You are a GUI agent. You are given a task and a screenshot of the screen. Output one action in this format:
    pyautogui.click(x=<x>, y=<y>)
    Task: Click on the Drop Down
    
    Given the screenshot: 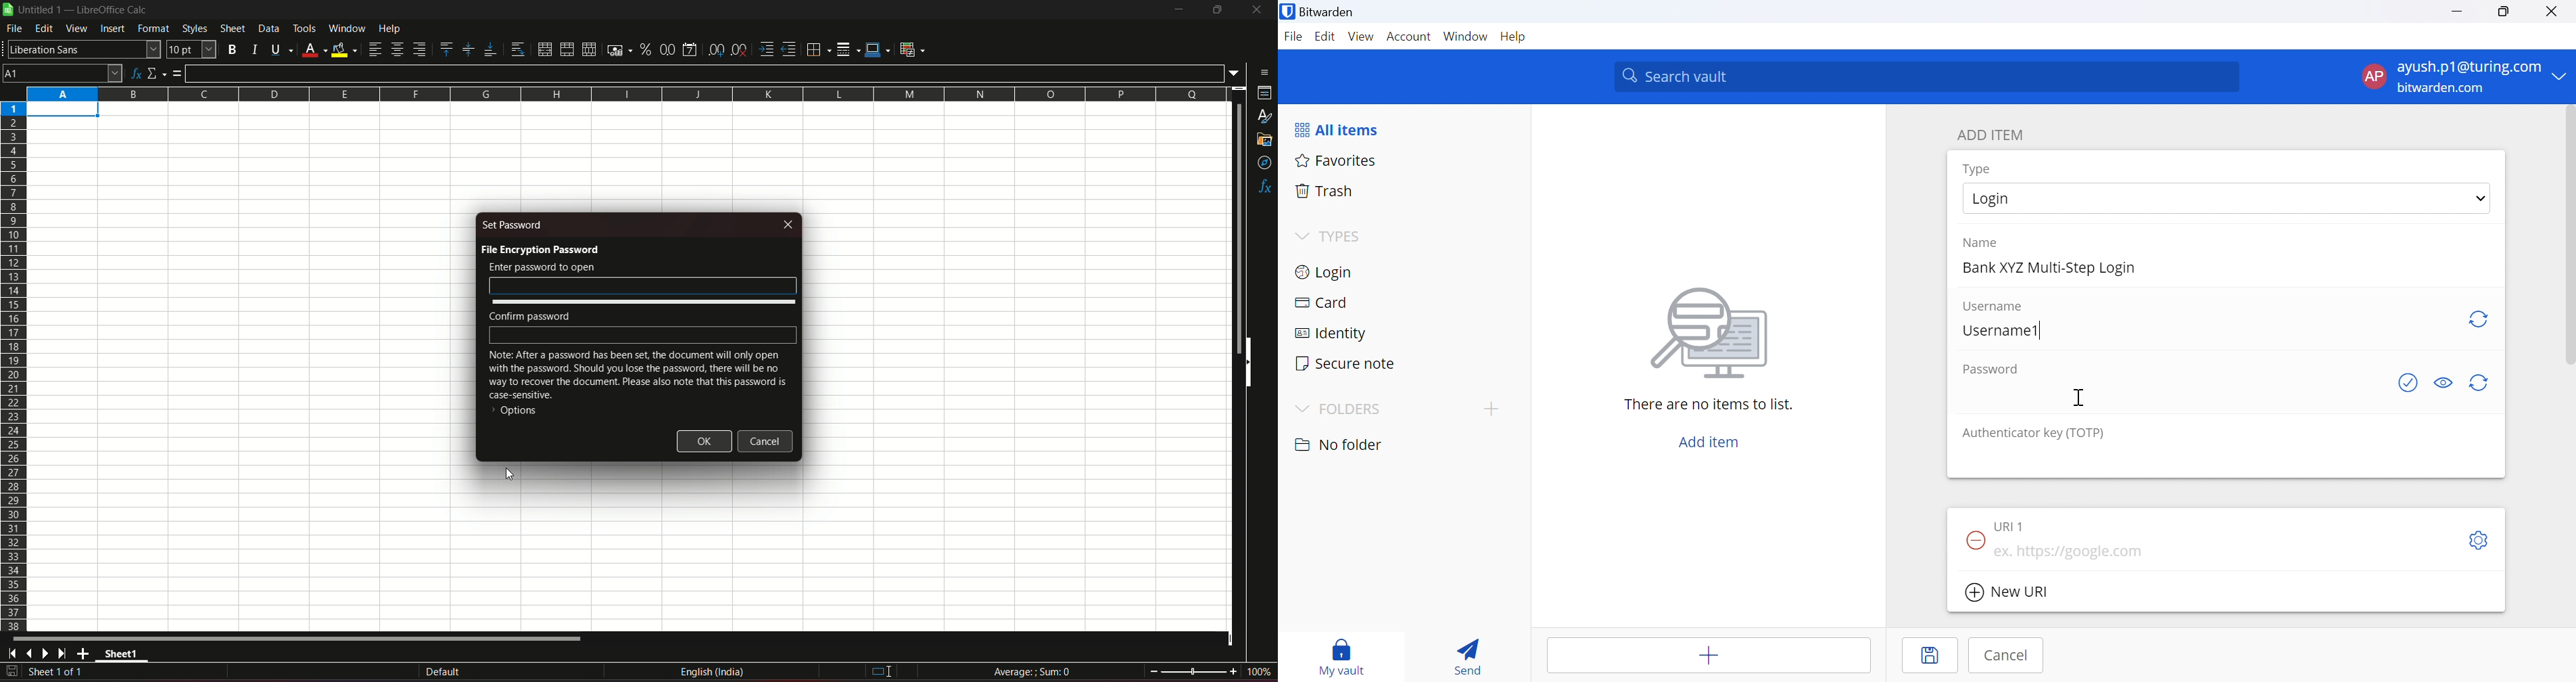 What is the action you would take?
    pyautogui.click(x=1301, y=234)
    